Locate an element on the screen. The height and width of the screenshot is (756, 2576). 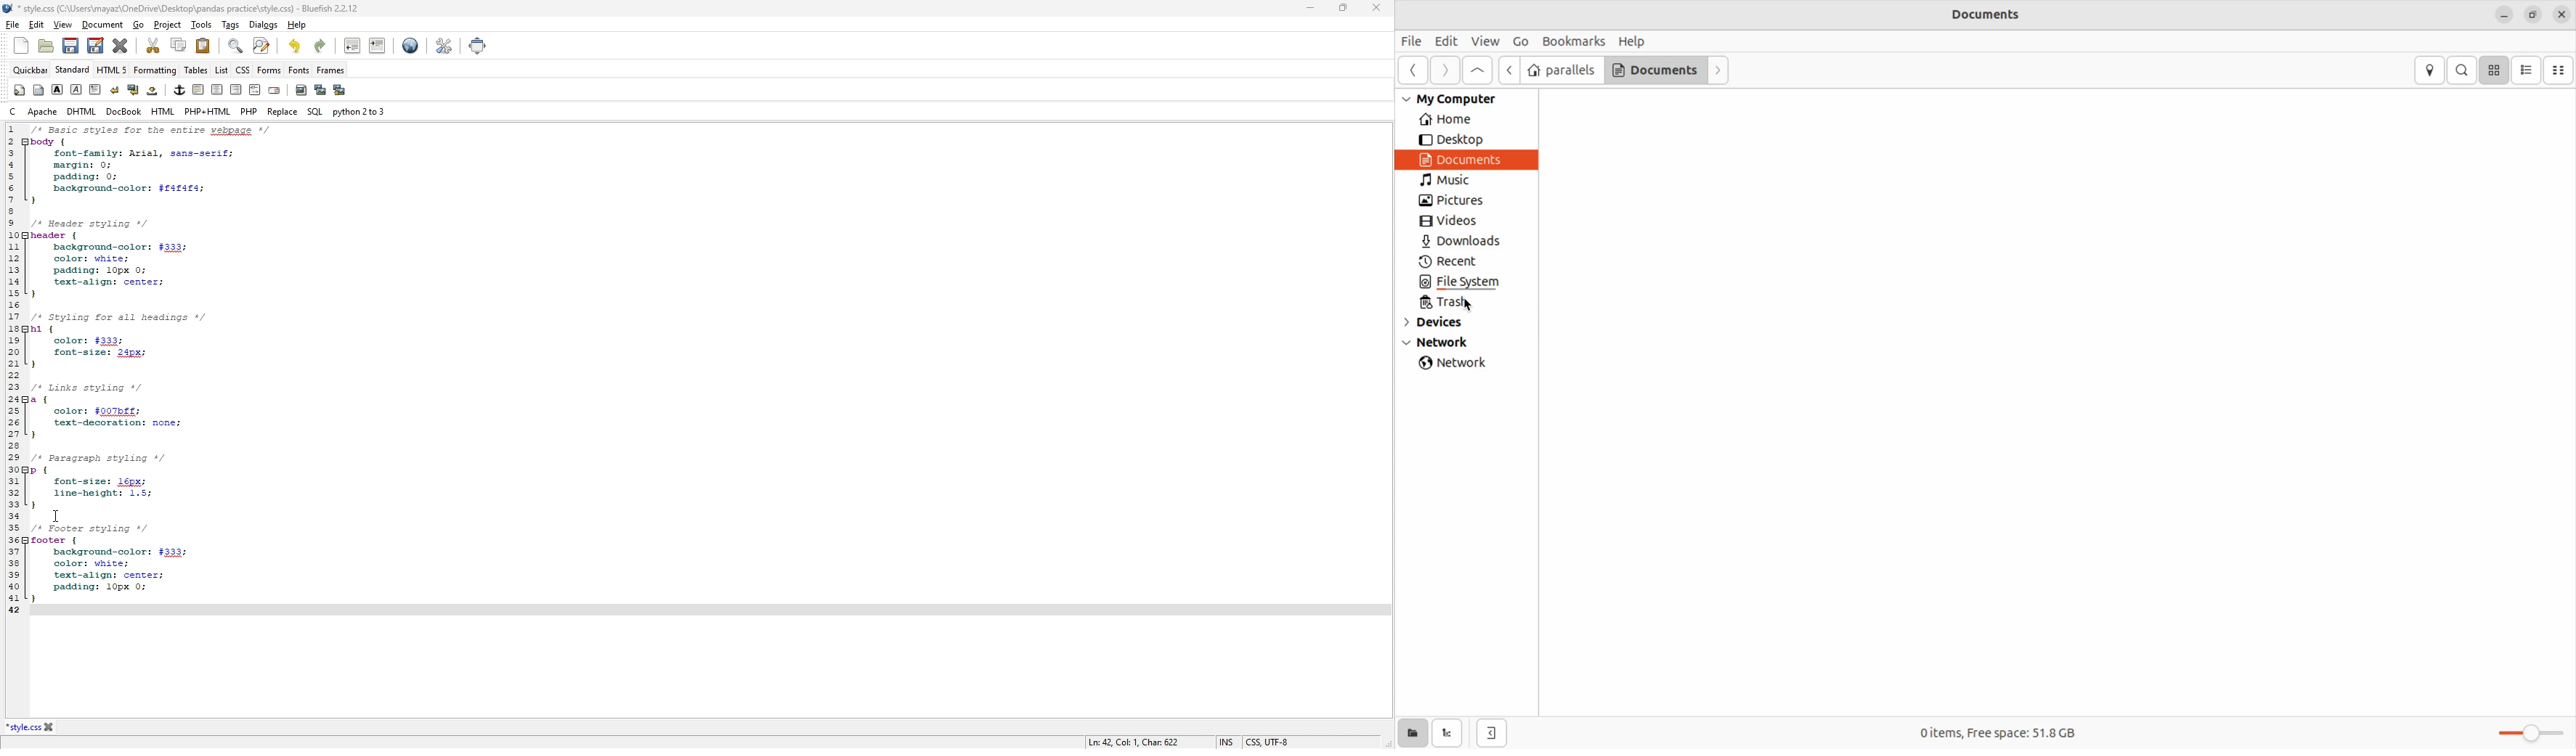
save as is located at coordinates (97, 46).